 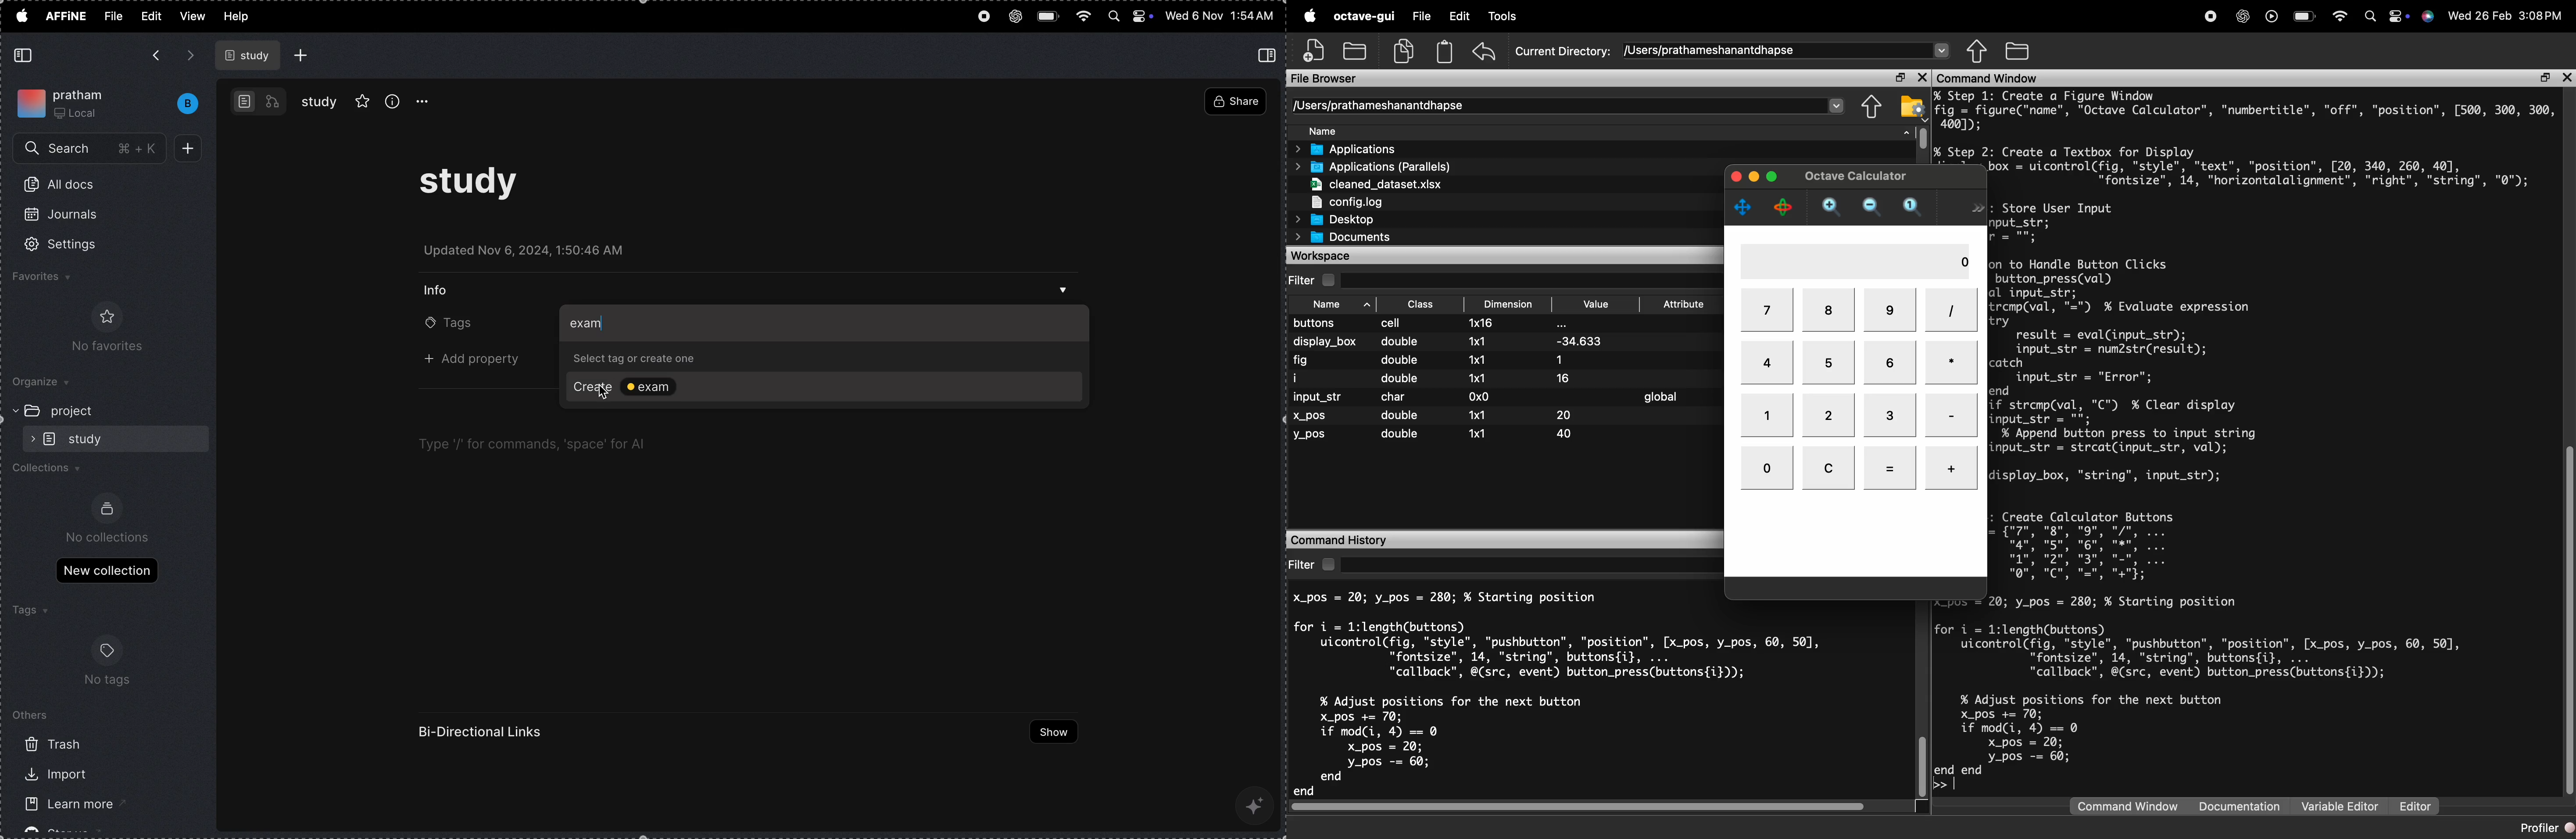 What do you see at coordinates (1313, 279) in the screenshot?
I see `Filter` at bounding box center [1313, 279].